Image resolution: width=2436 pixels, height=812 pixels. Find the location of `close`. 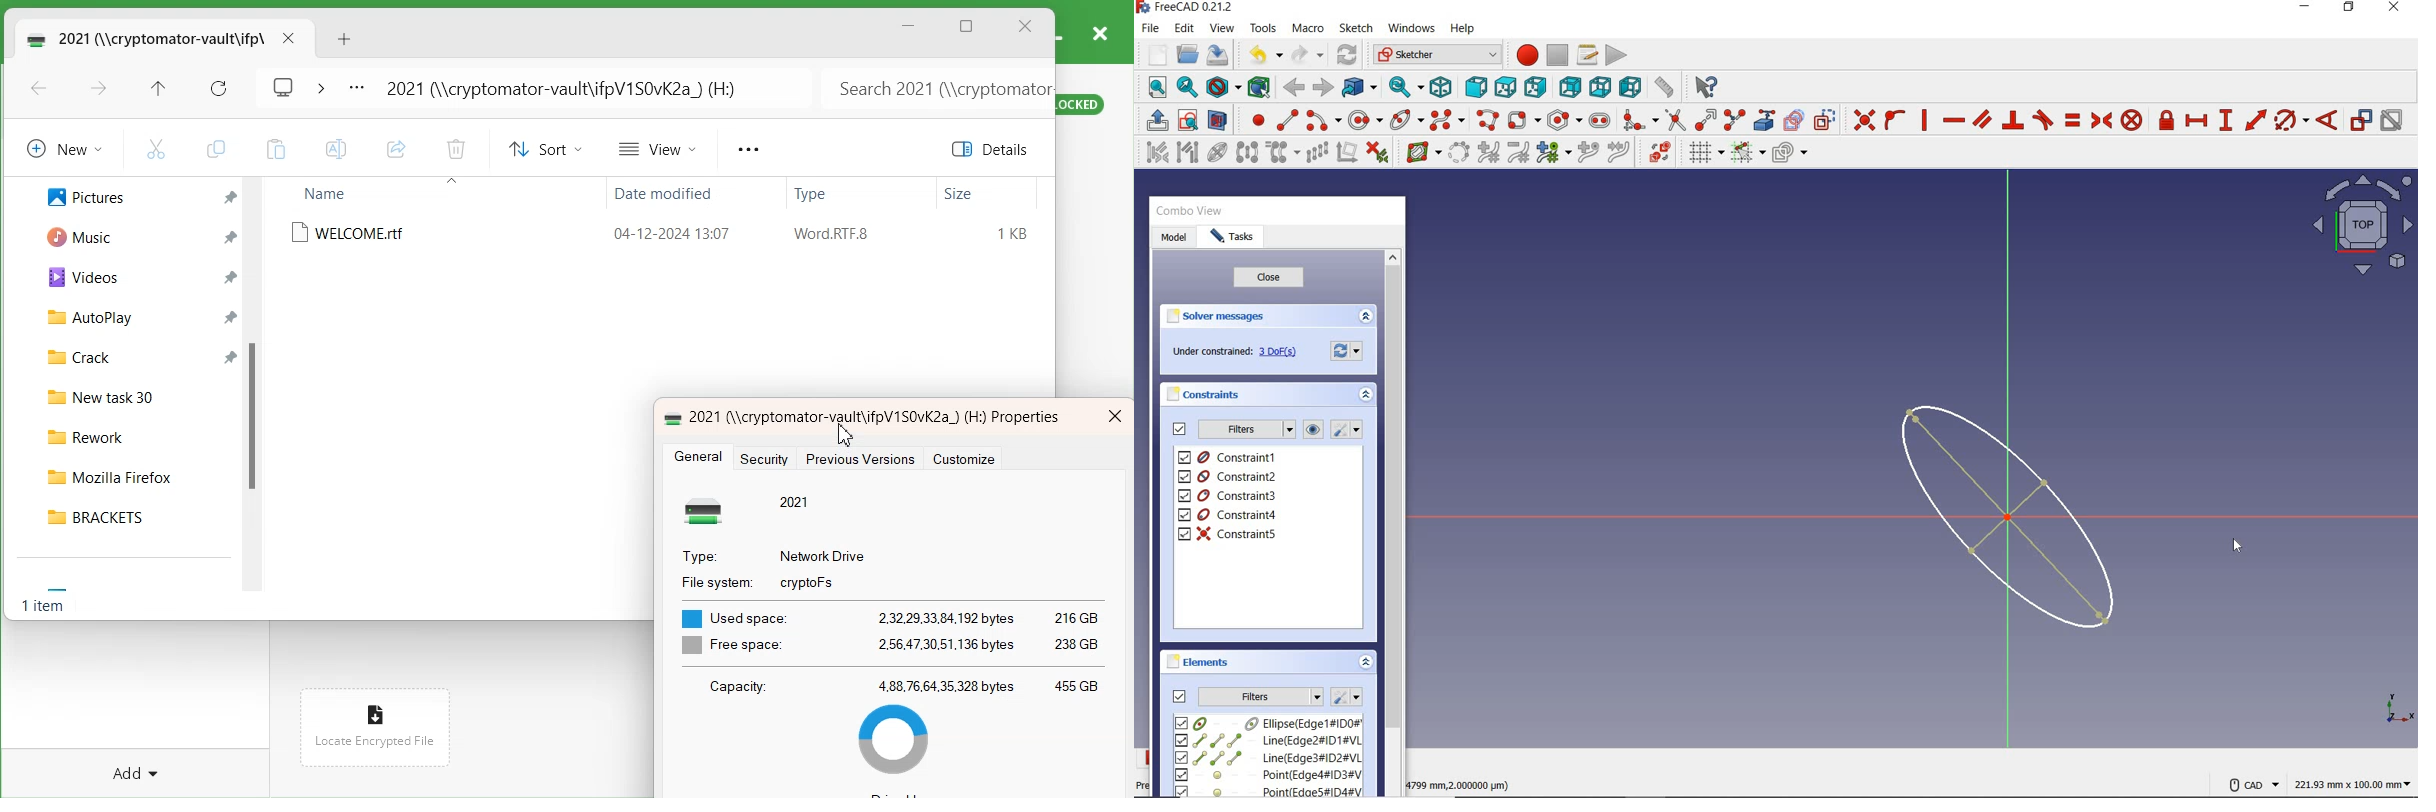

close is located at coordinates (1269, 278).